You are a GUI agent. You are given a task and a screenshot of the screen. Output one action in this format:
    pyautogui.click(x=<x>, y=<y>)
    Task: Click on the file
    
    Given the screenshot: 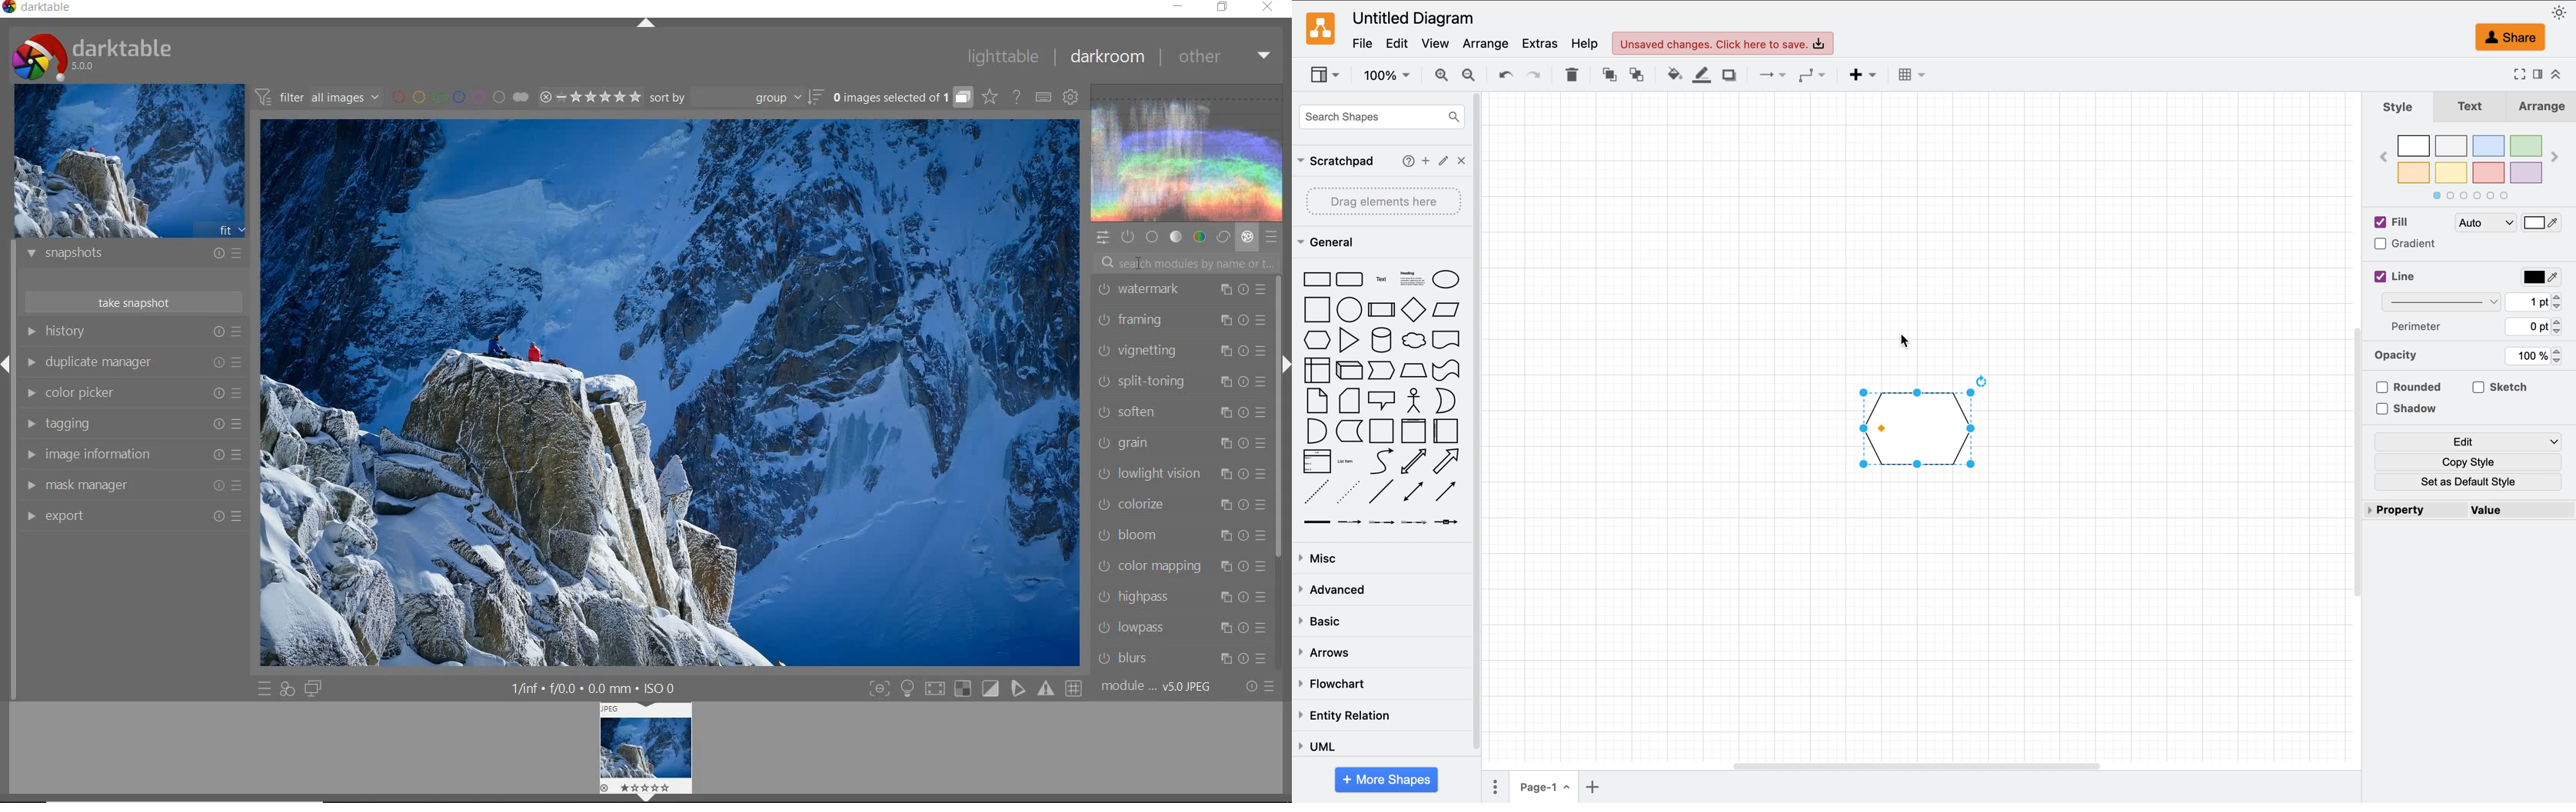 What is the action you would take?
    pyautogui.click(x=1361, y=43)
    